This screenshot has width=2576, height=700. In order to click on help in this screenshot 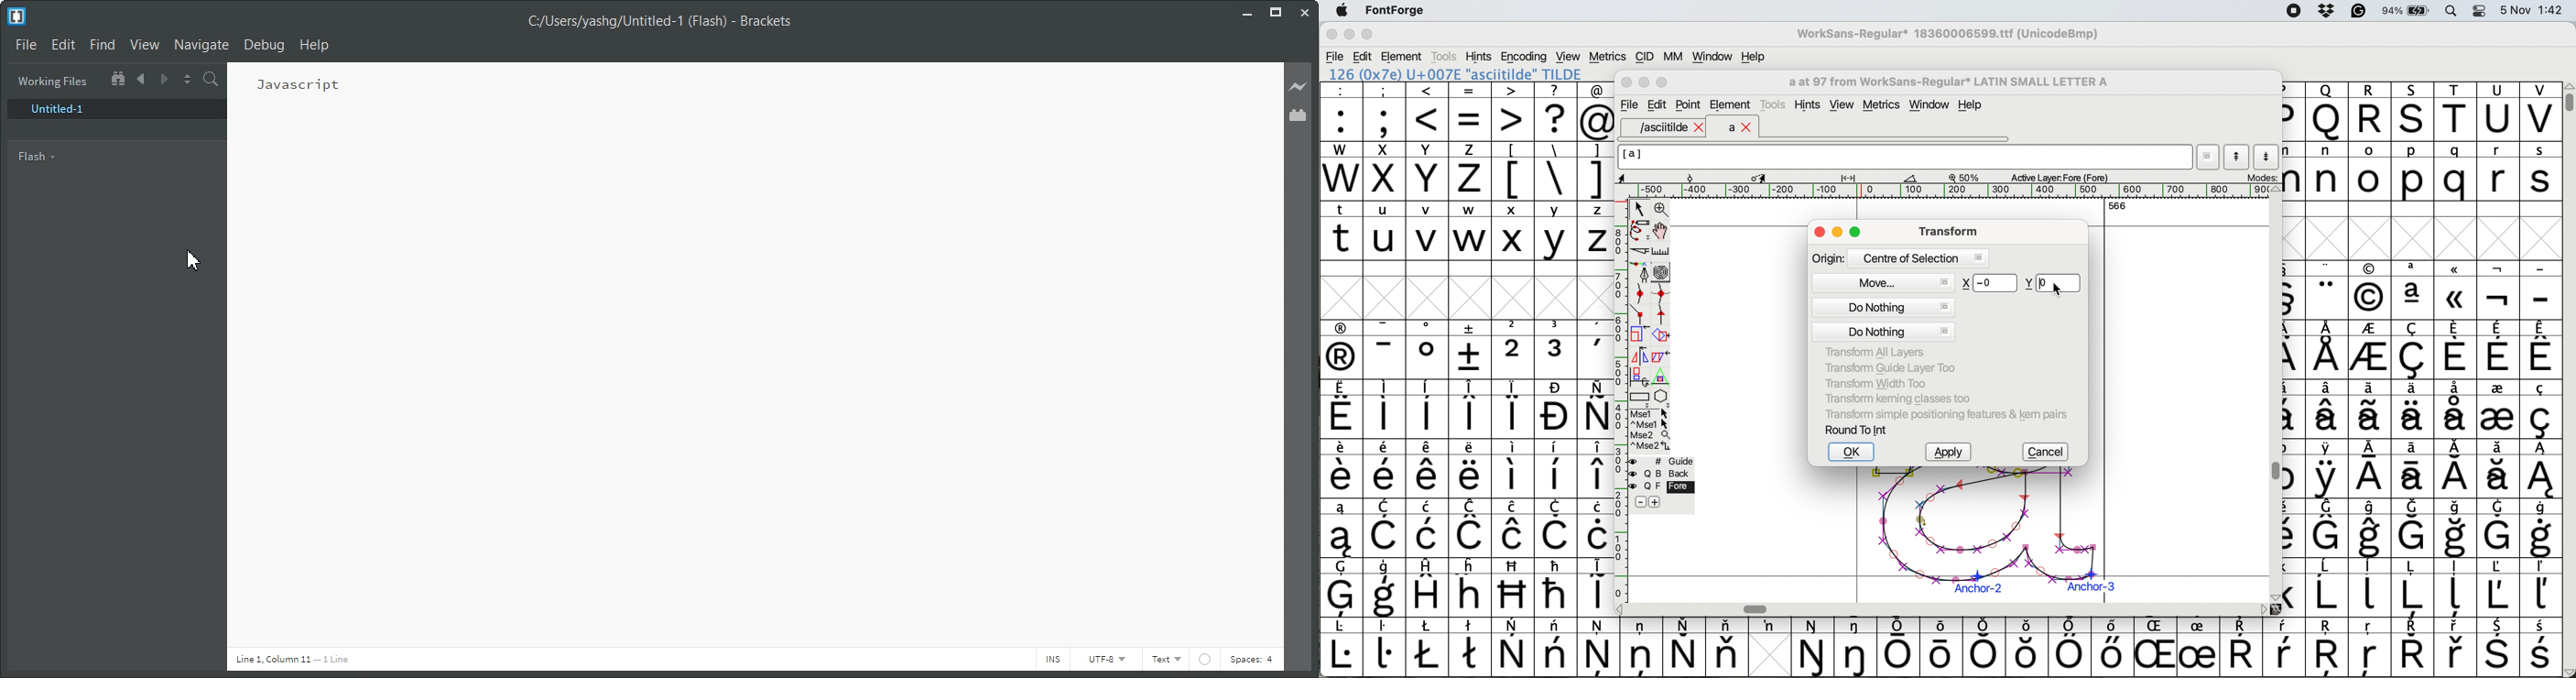, I will do `click(1754, 56)`.